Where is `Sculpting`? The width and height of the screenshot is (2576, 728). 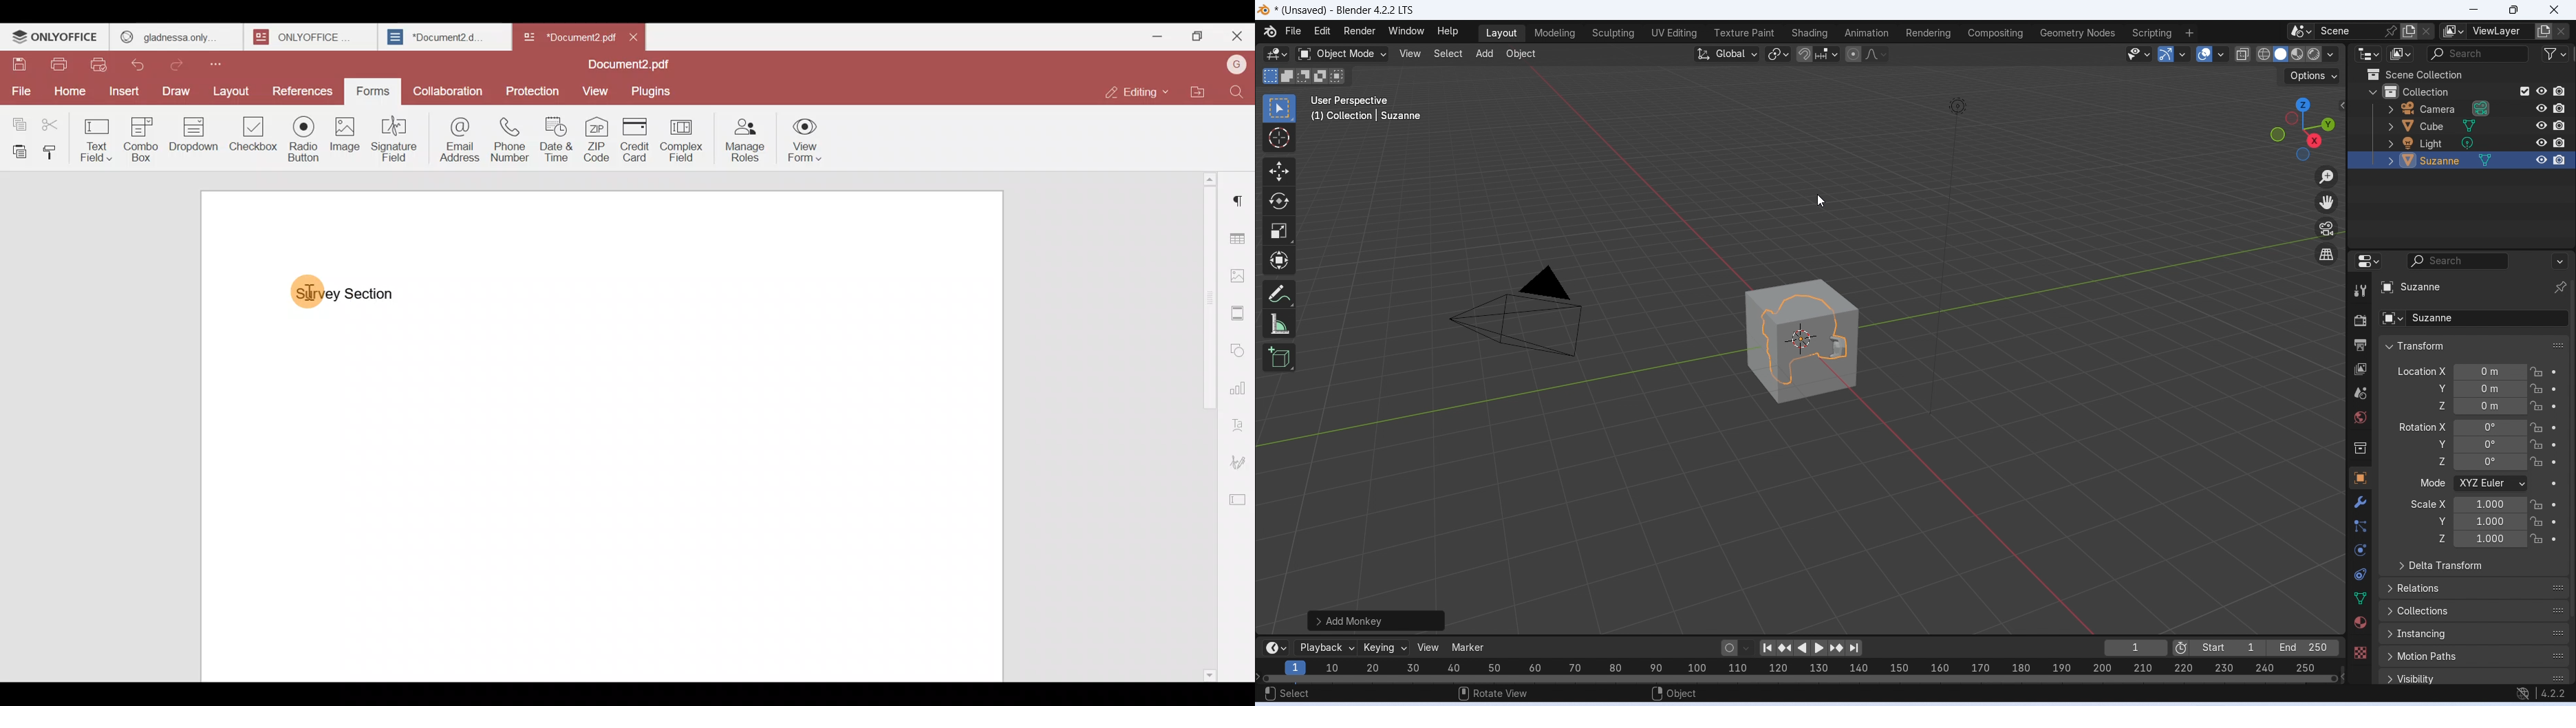 Sculpting is located at coordinates (1613, 34).